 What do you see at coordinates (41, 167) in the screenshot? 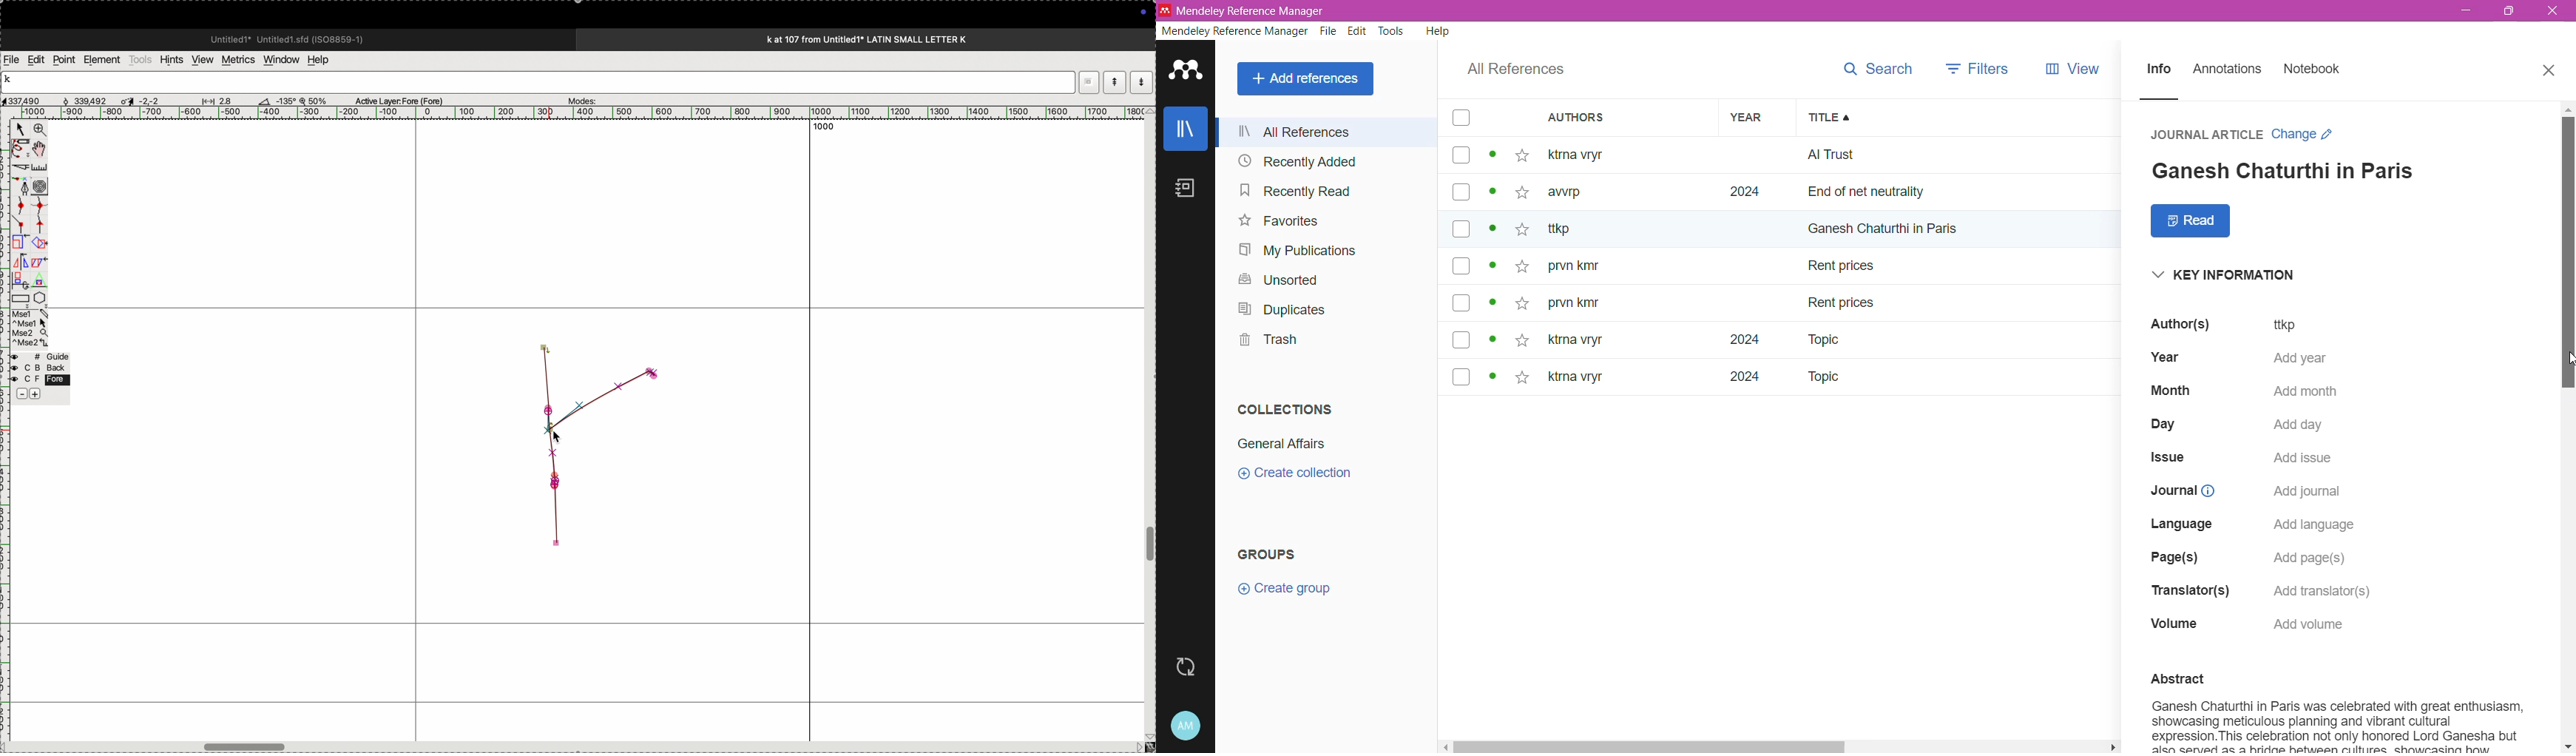
I see `scale` at bounding box center [41, 167].